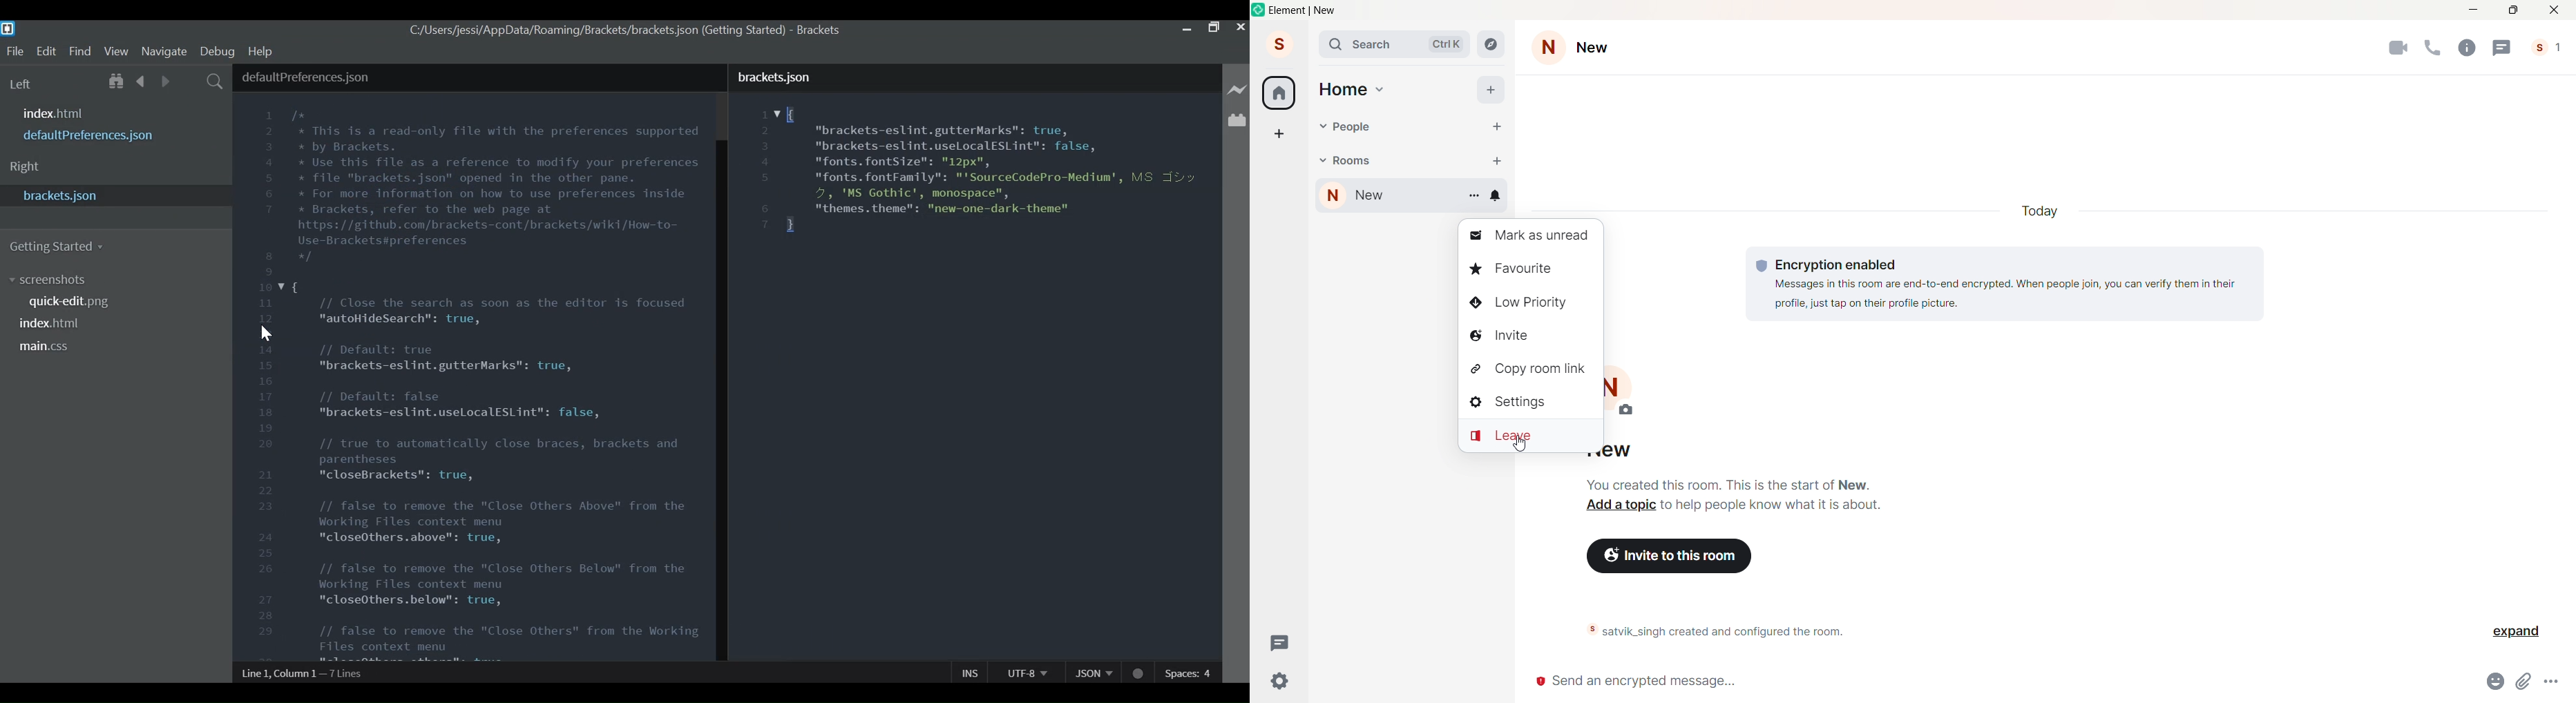 This screenshot has width=2576, height=728. Describe the element at coordinates (1382, 89) in the screenshot. I see `Home Drop Down` at that location.